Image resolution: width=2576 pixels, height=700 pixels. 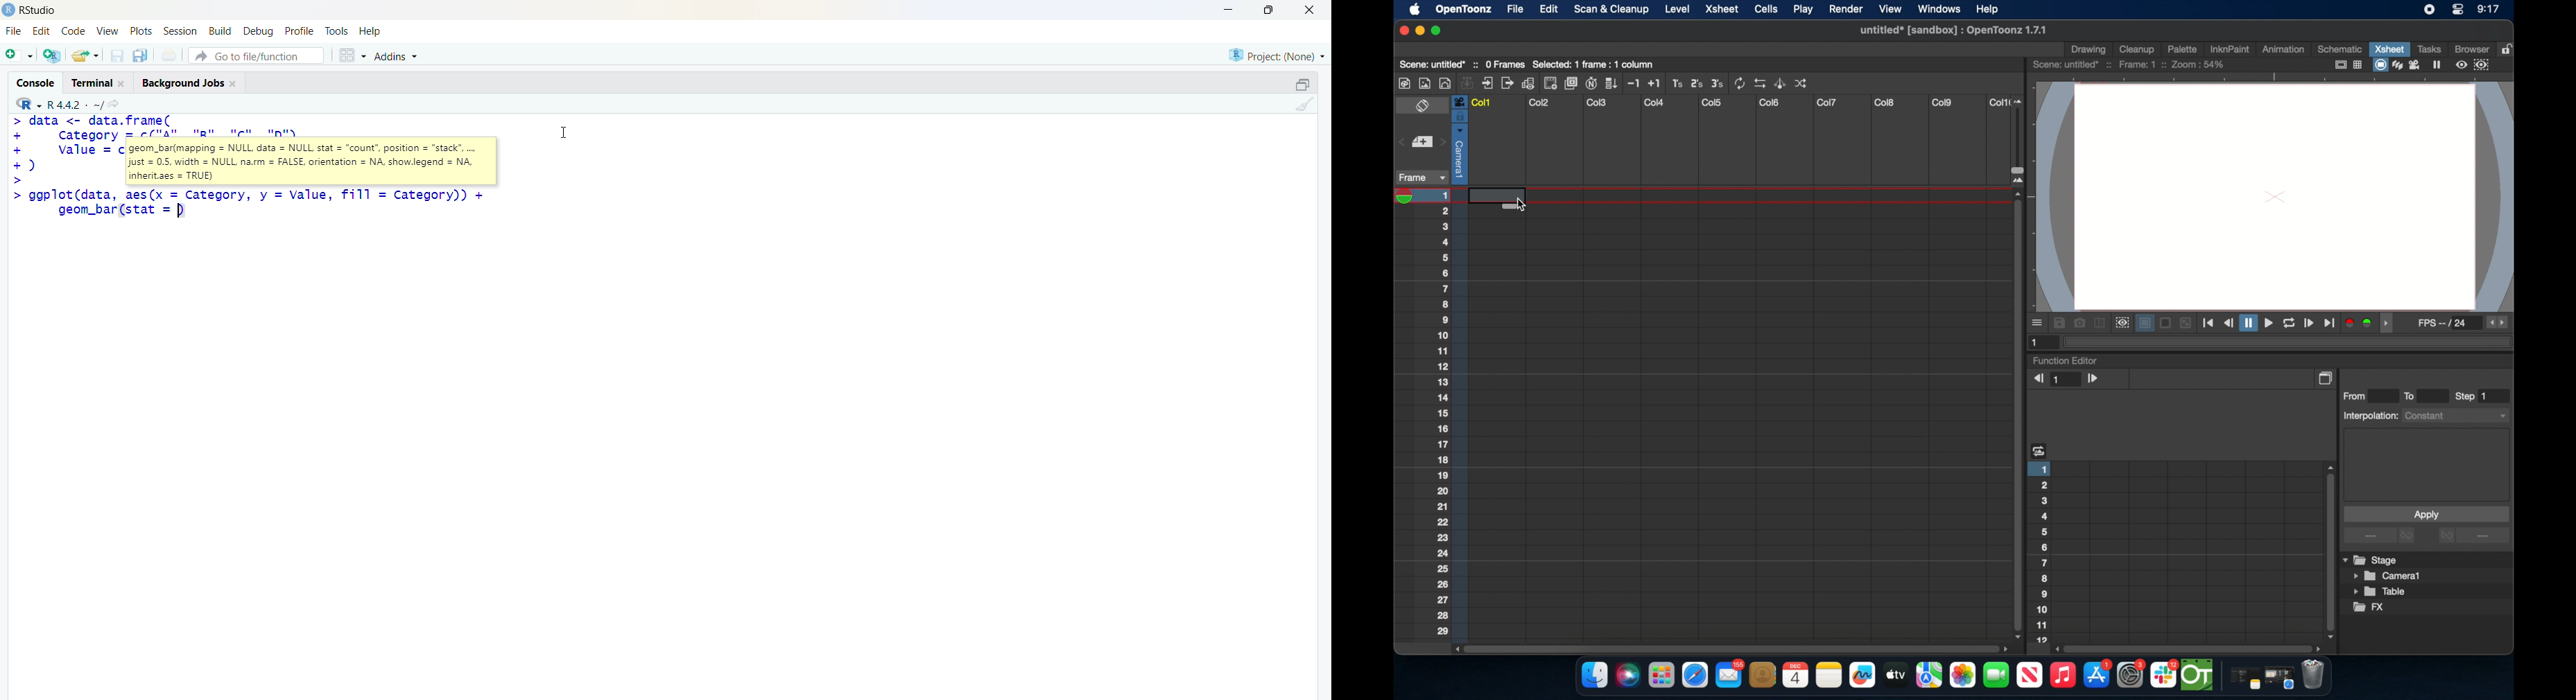 What do you see at coordinates (143, 31) in the screenshot?
I see `plots` at bounding box center [143, 31].